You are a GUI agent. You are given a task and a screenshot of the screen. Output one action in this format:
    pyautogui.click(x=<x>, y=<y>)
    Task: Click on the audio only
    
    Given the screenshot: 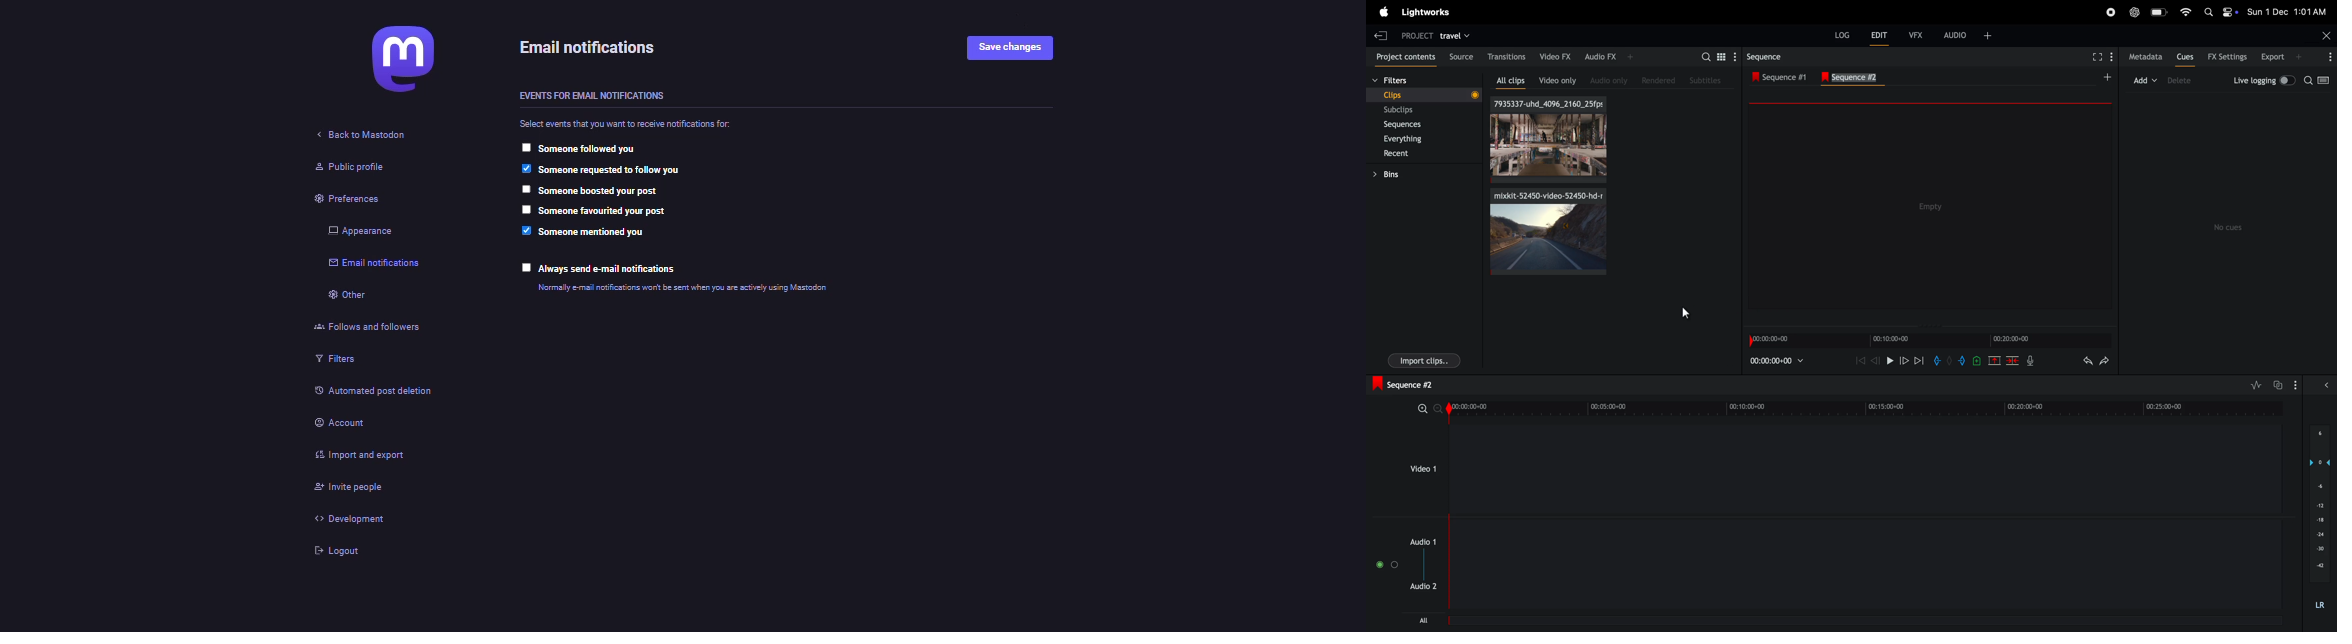 What is the action you would take?
    pyautogui.click(x=1611, y=79)
    